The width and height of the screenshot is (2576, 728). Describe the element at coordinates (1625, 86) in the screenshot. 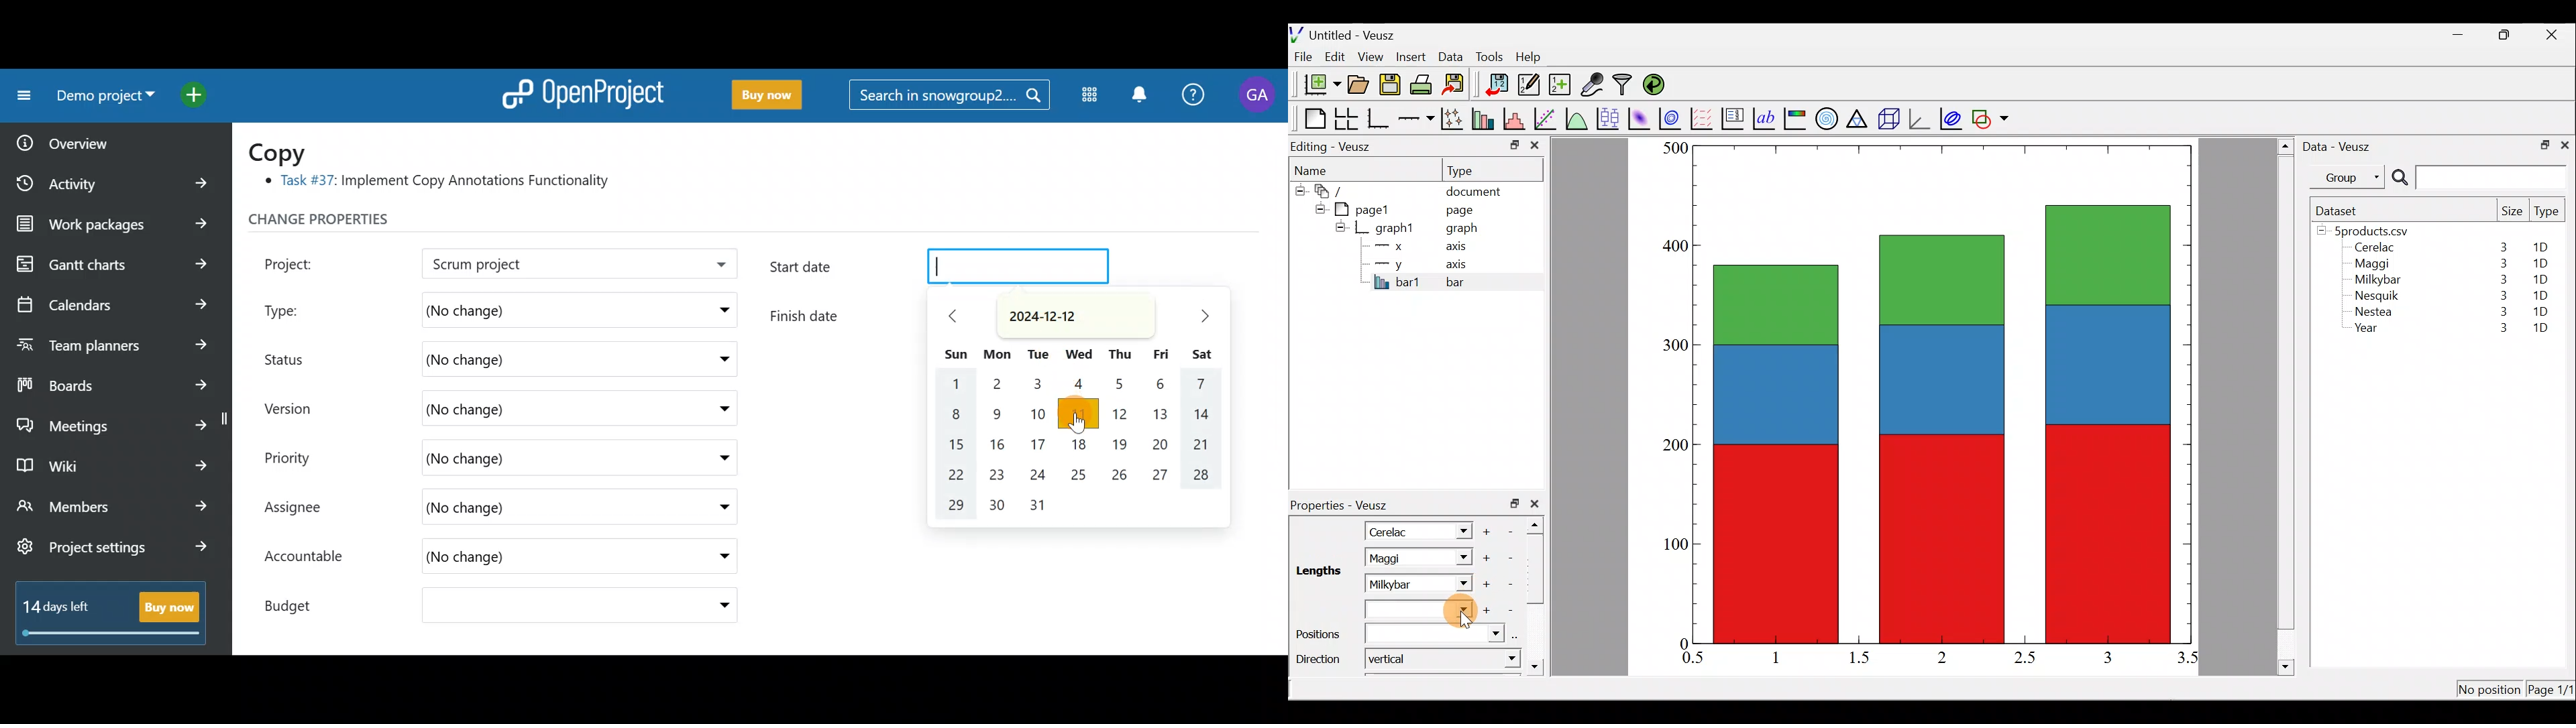

I see `Filter data` at that location.